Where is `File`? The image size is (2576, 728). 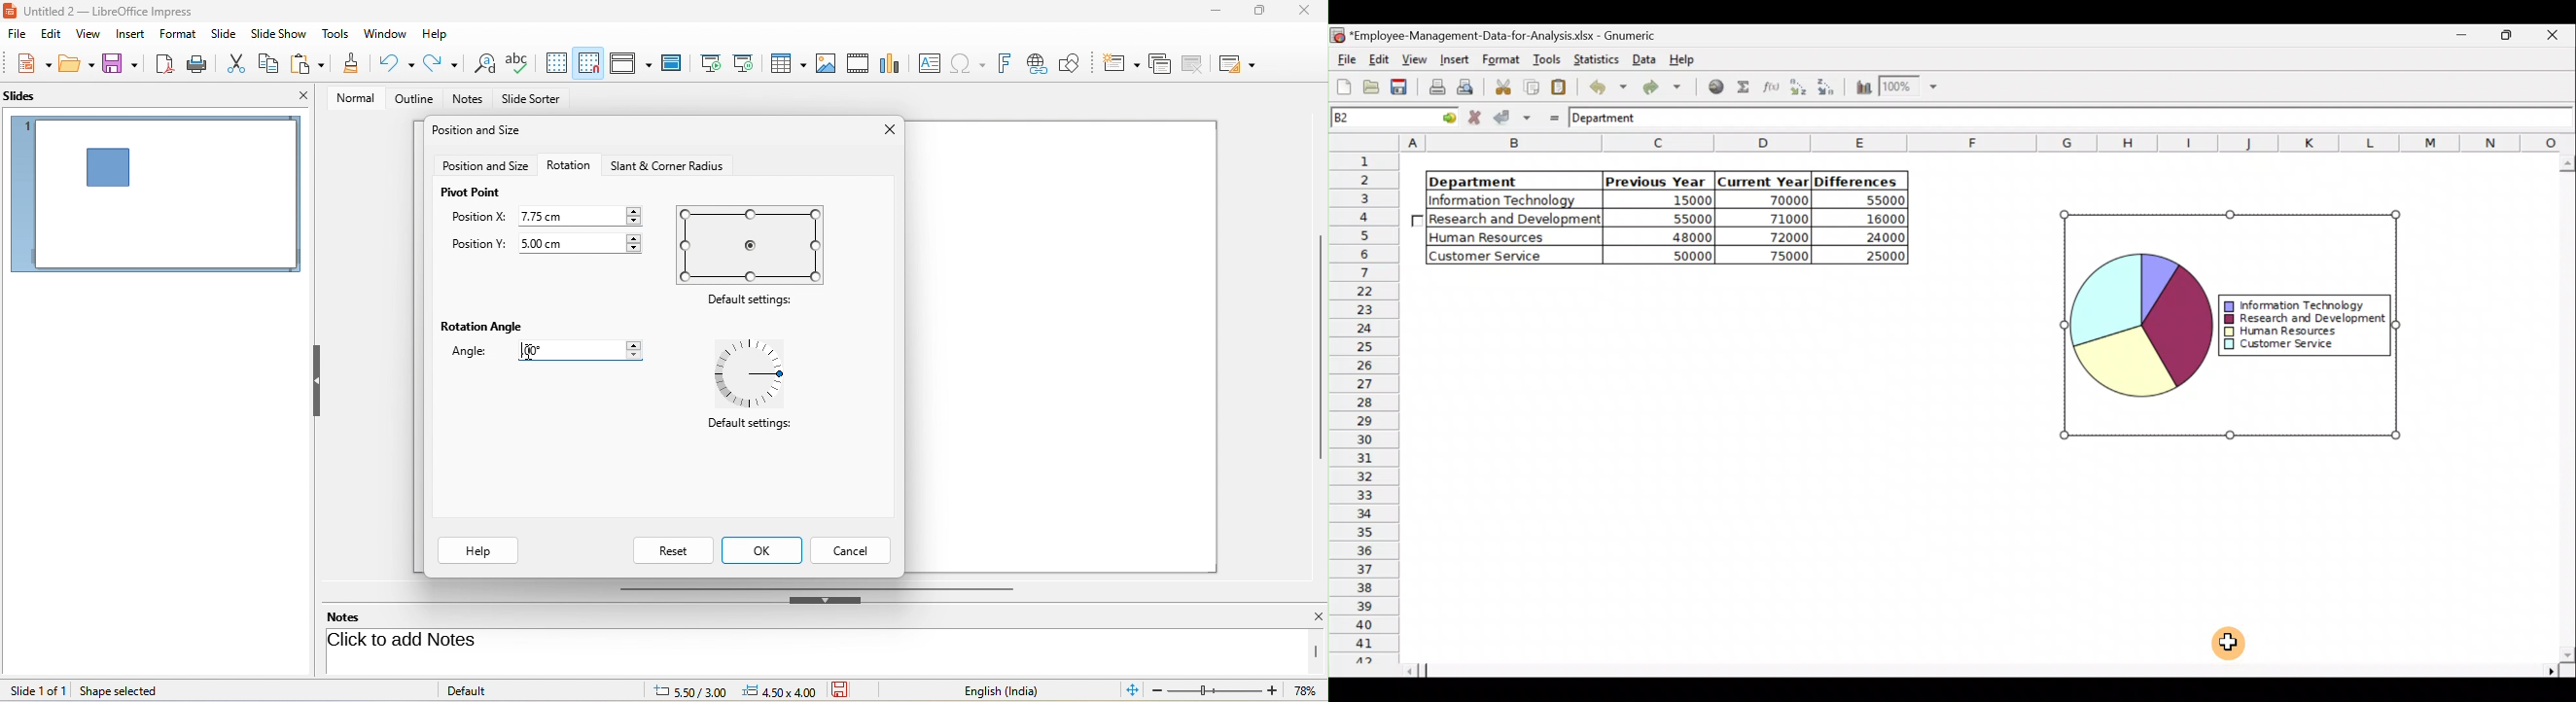 File is located at coordinates (1345, 56).